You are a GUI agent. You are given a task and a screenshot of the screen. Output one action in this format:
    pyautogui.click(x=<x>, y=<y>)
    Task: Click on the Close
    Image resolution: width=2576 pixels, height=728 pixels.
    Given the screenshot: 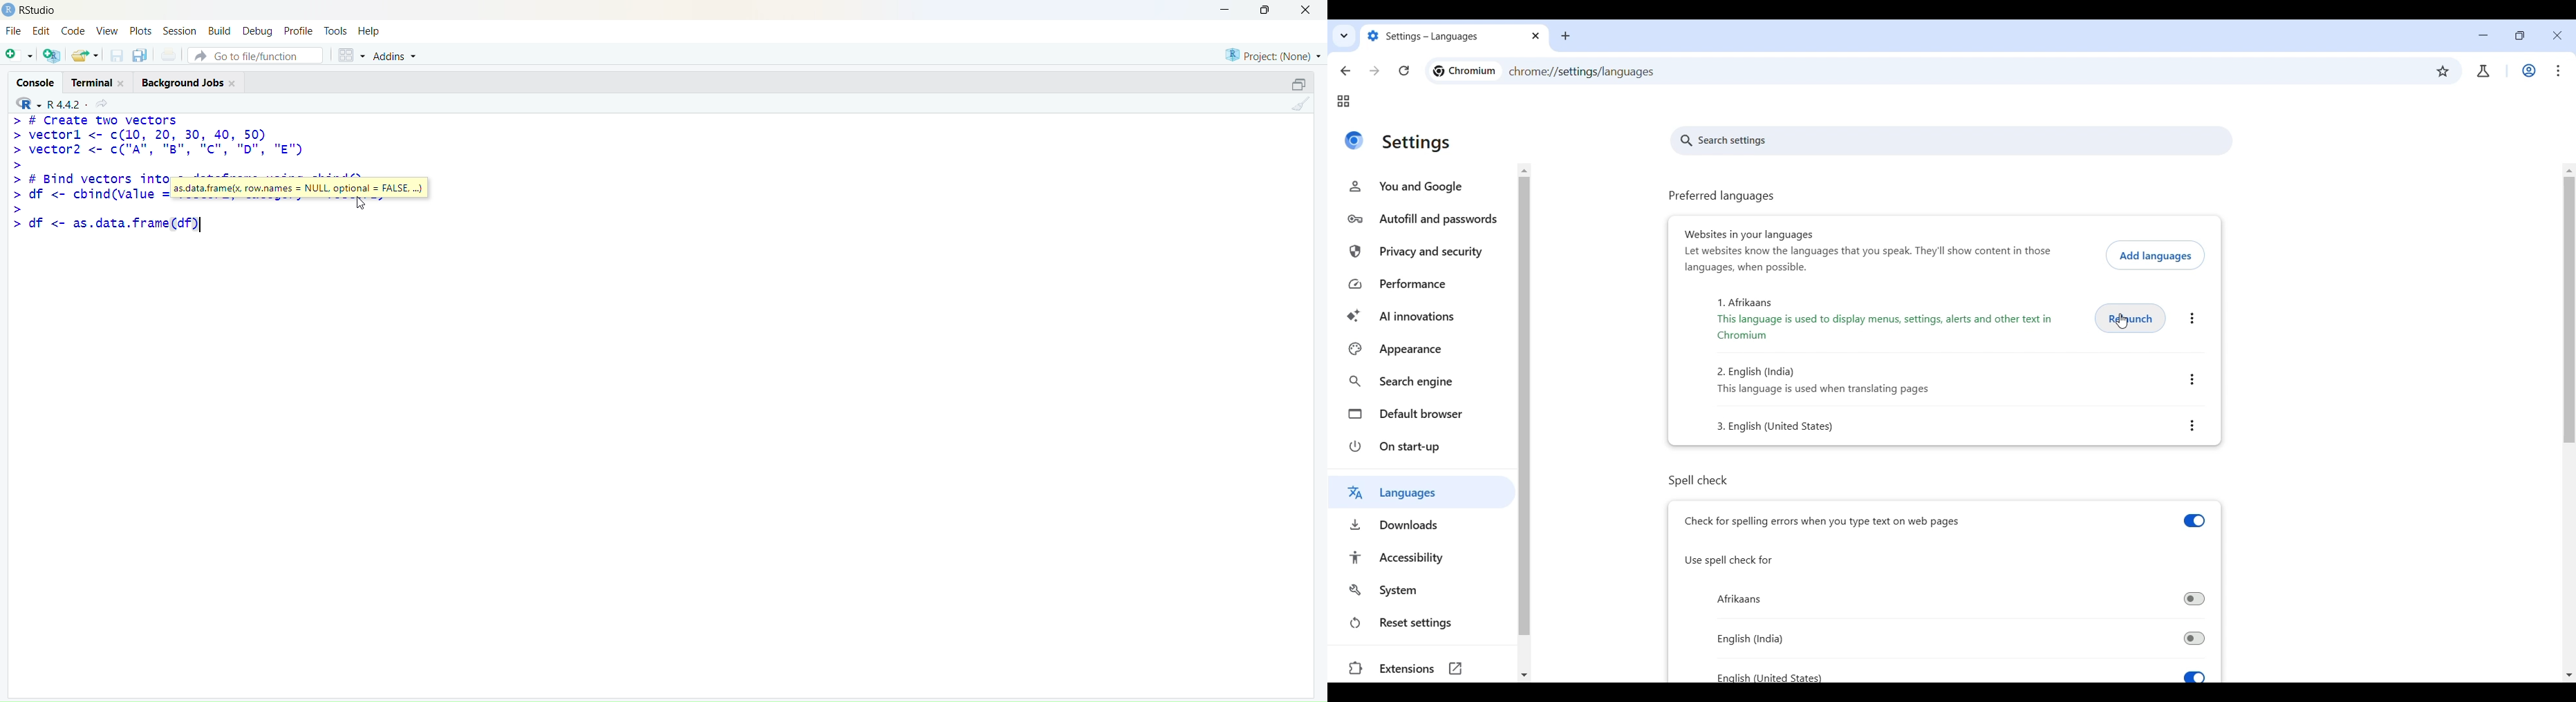 What is the action you would take?
    pyautogui.click(x=1307, y=11)
    